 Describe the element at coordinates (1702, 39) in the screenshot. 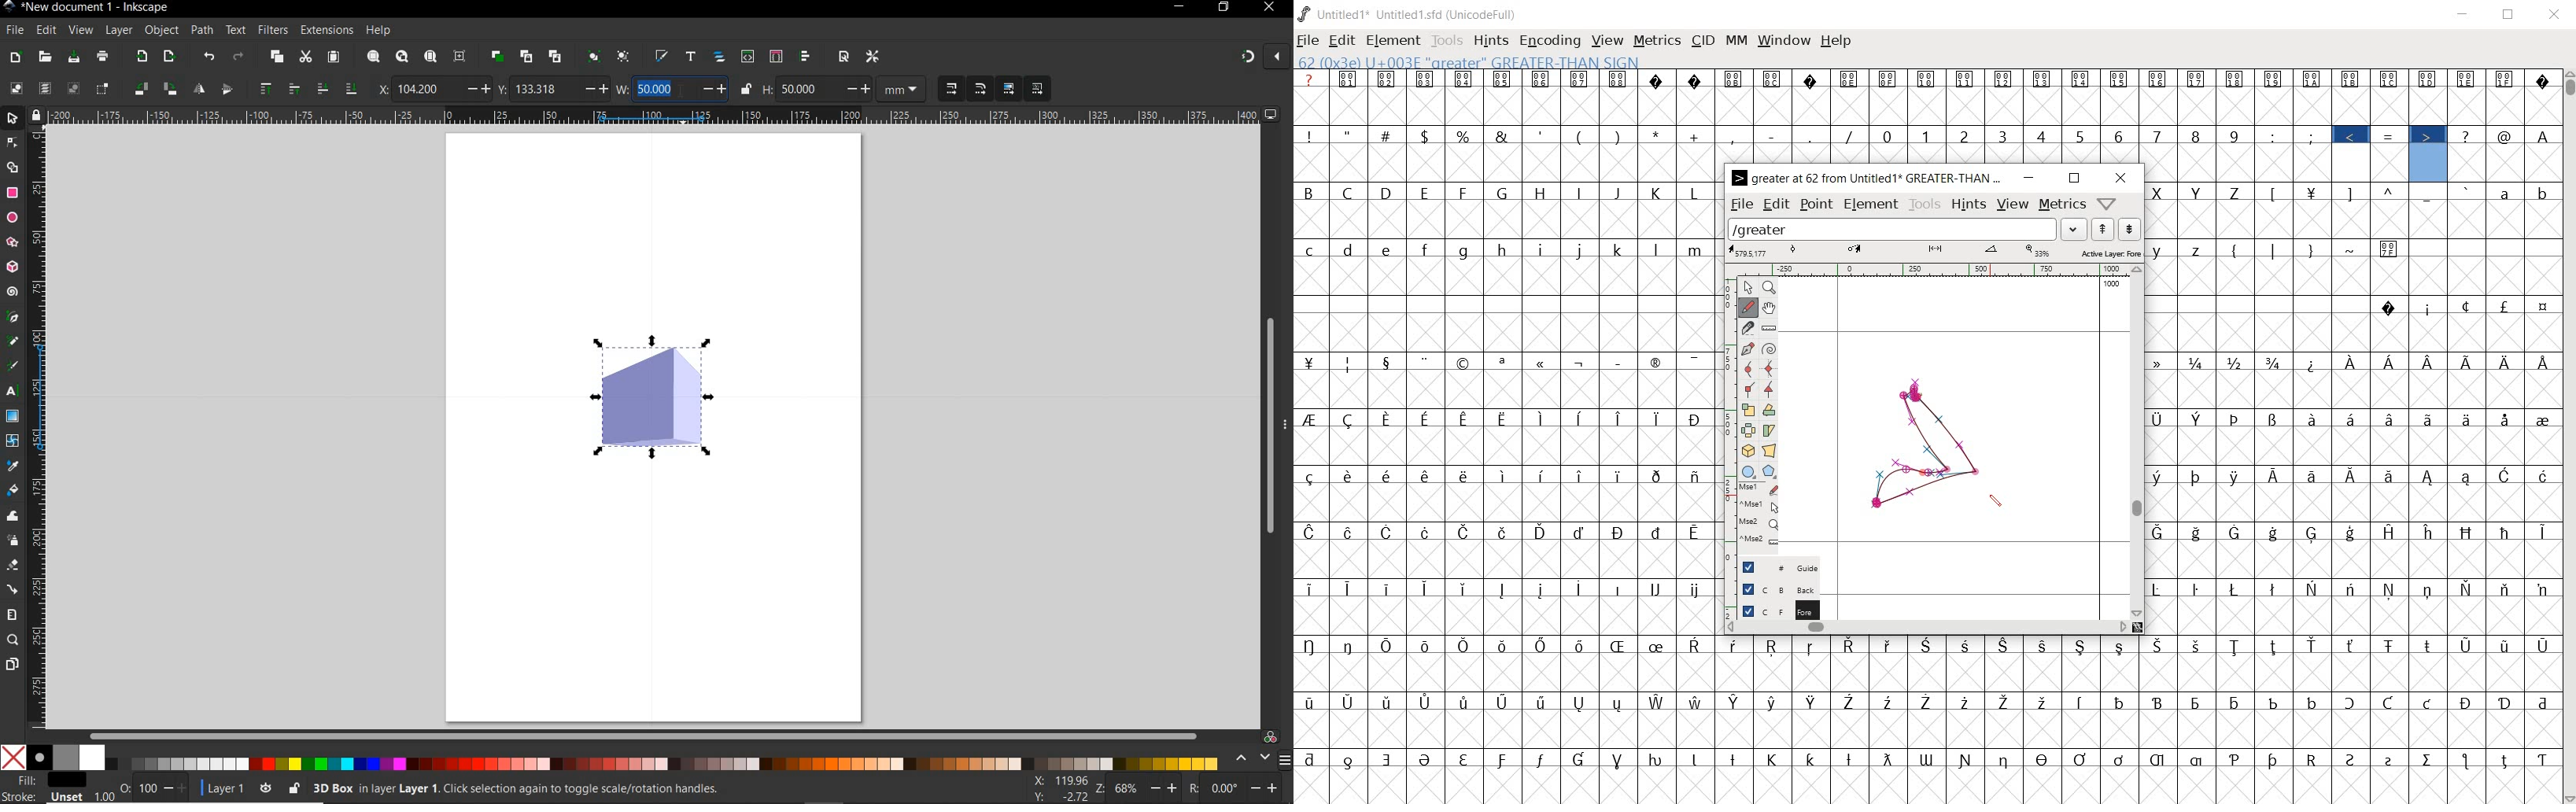

I see `cid` at that location.